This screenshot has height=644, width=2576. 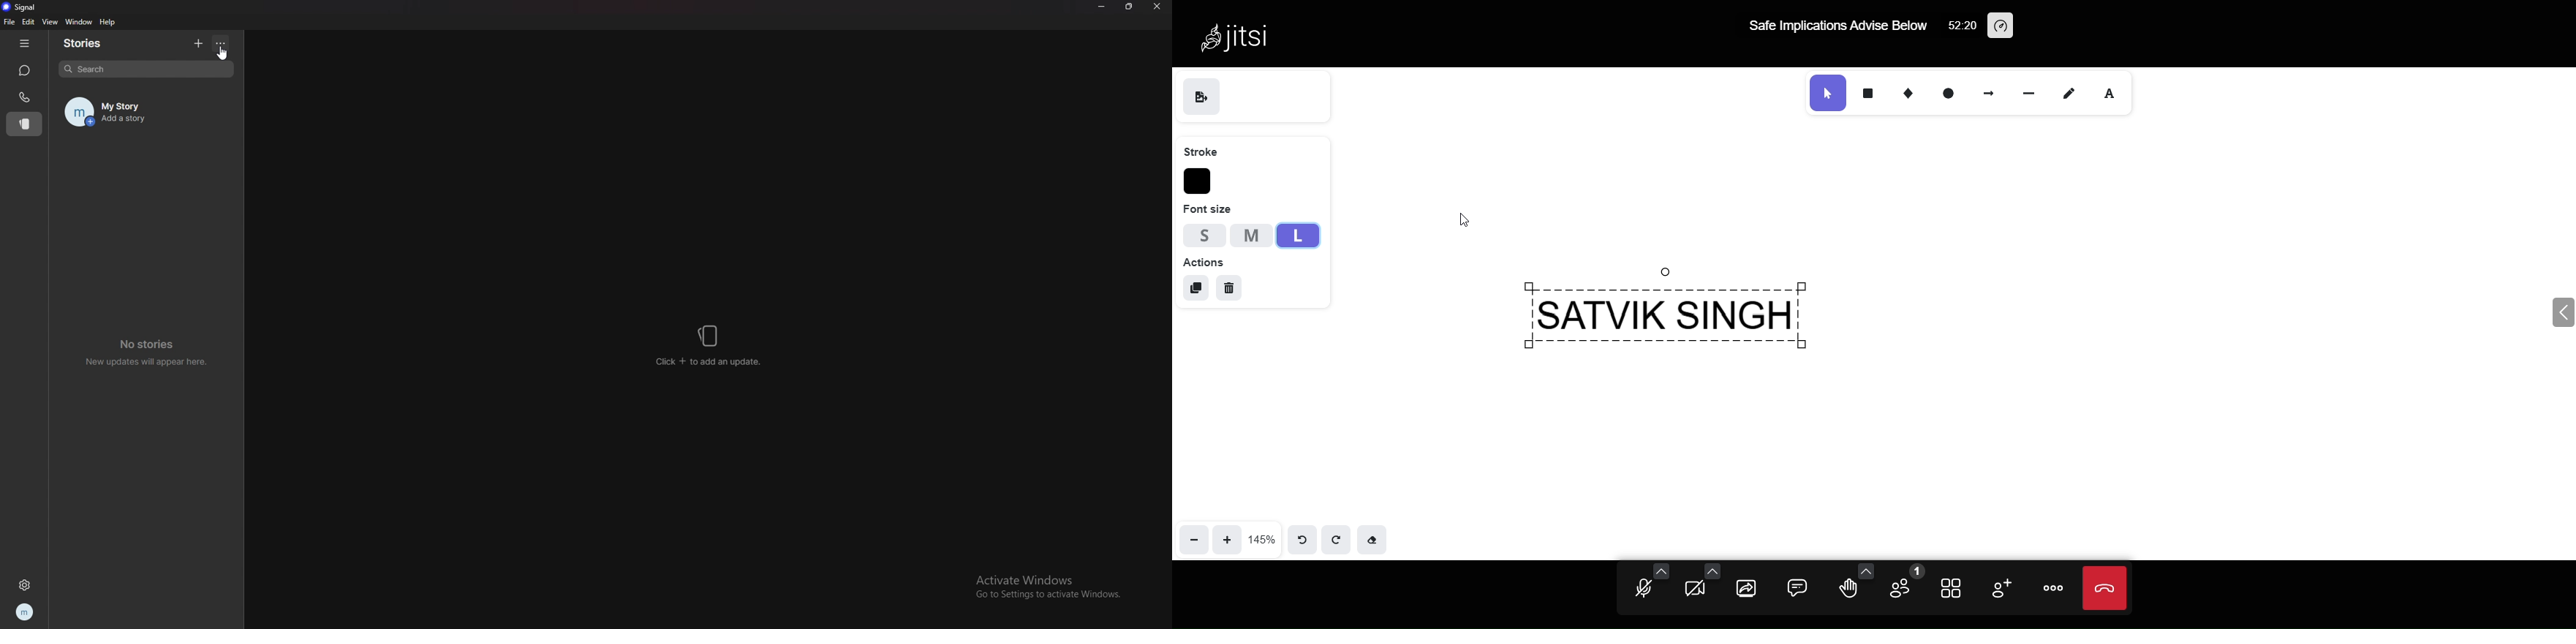 What do you see at coordinates (50, 22) in the screenshot?
I see `view` at bounding box center [50, 22].